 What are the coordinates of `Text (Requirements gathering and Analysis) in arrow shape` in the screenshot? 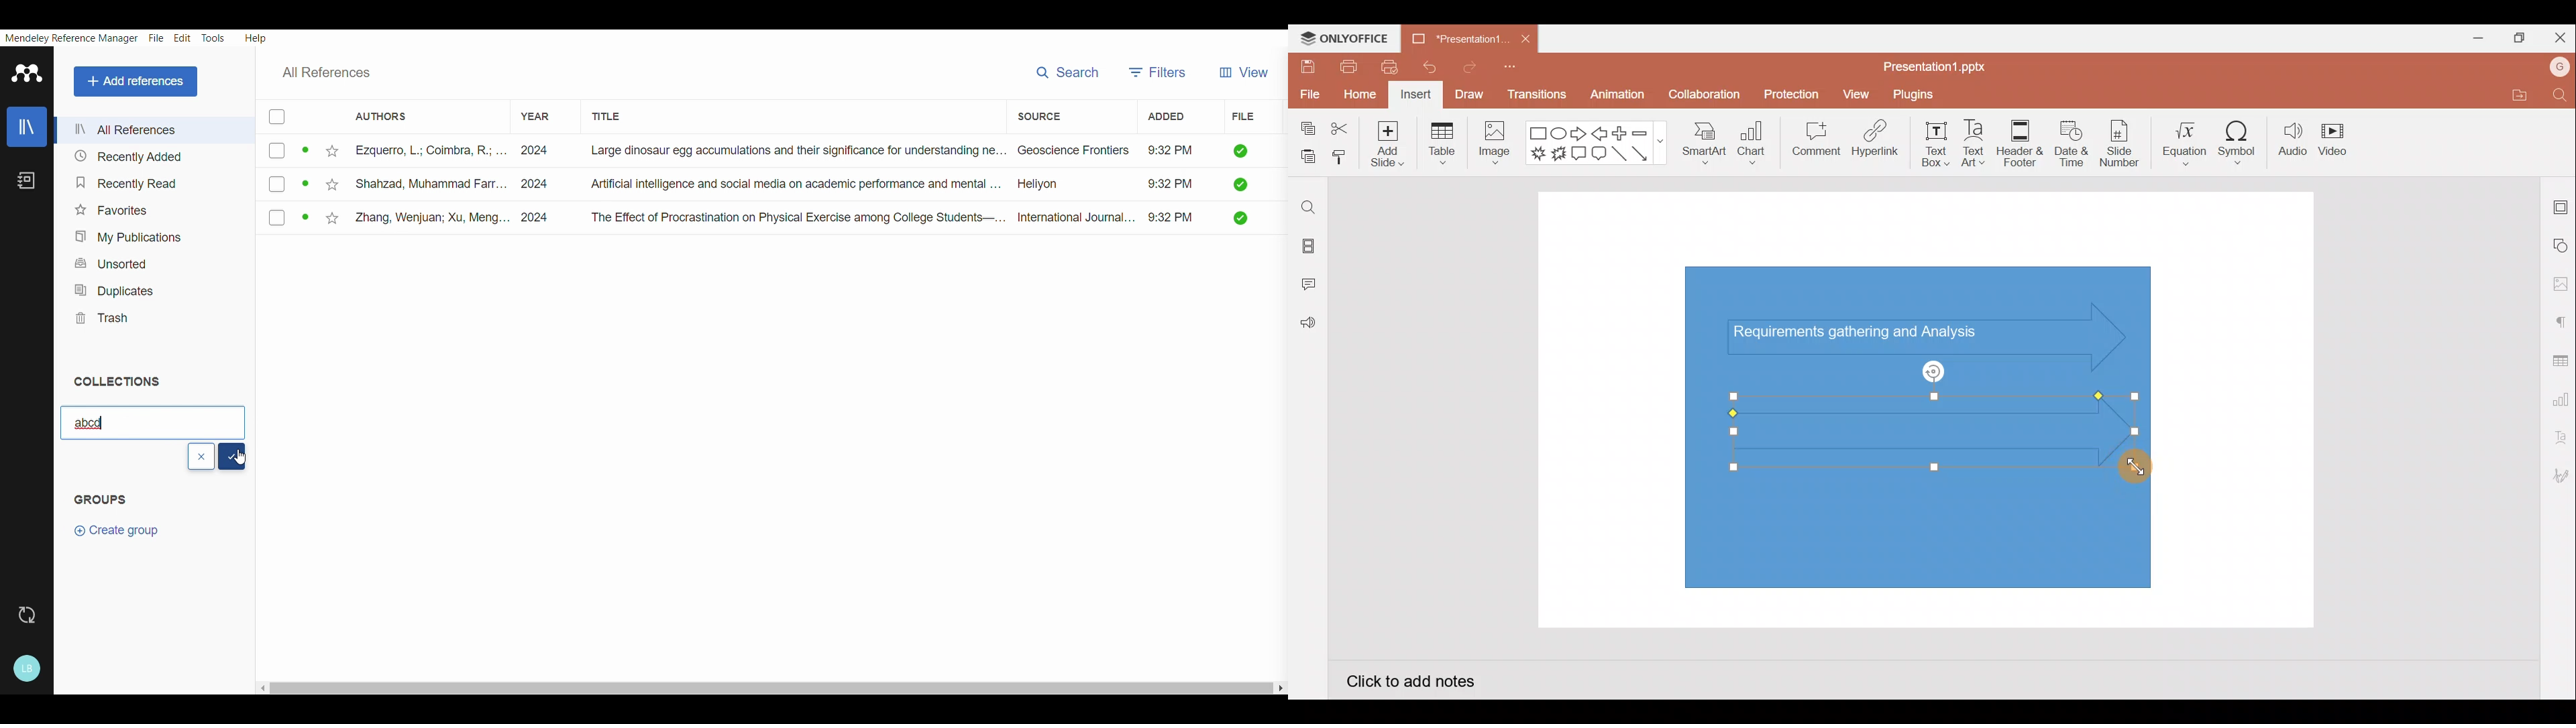 It's located at (1867, 334).